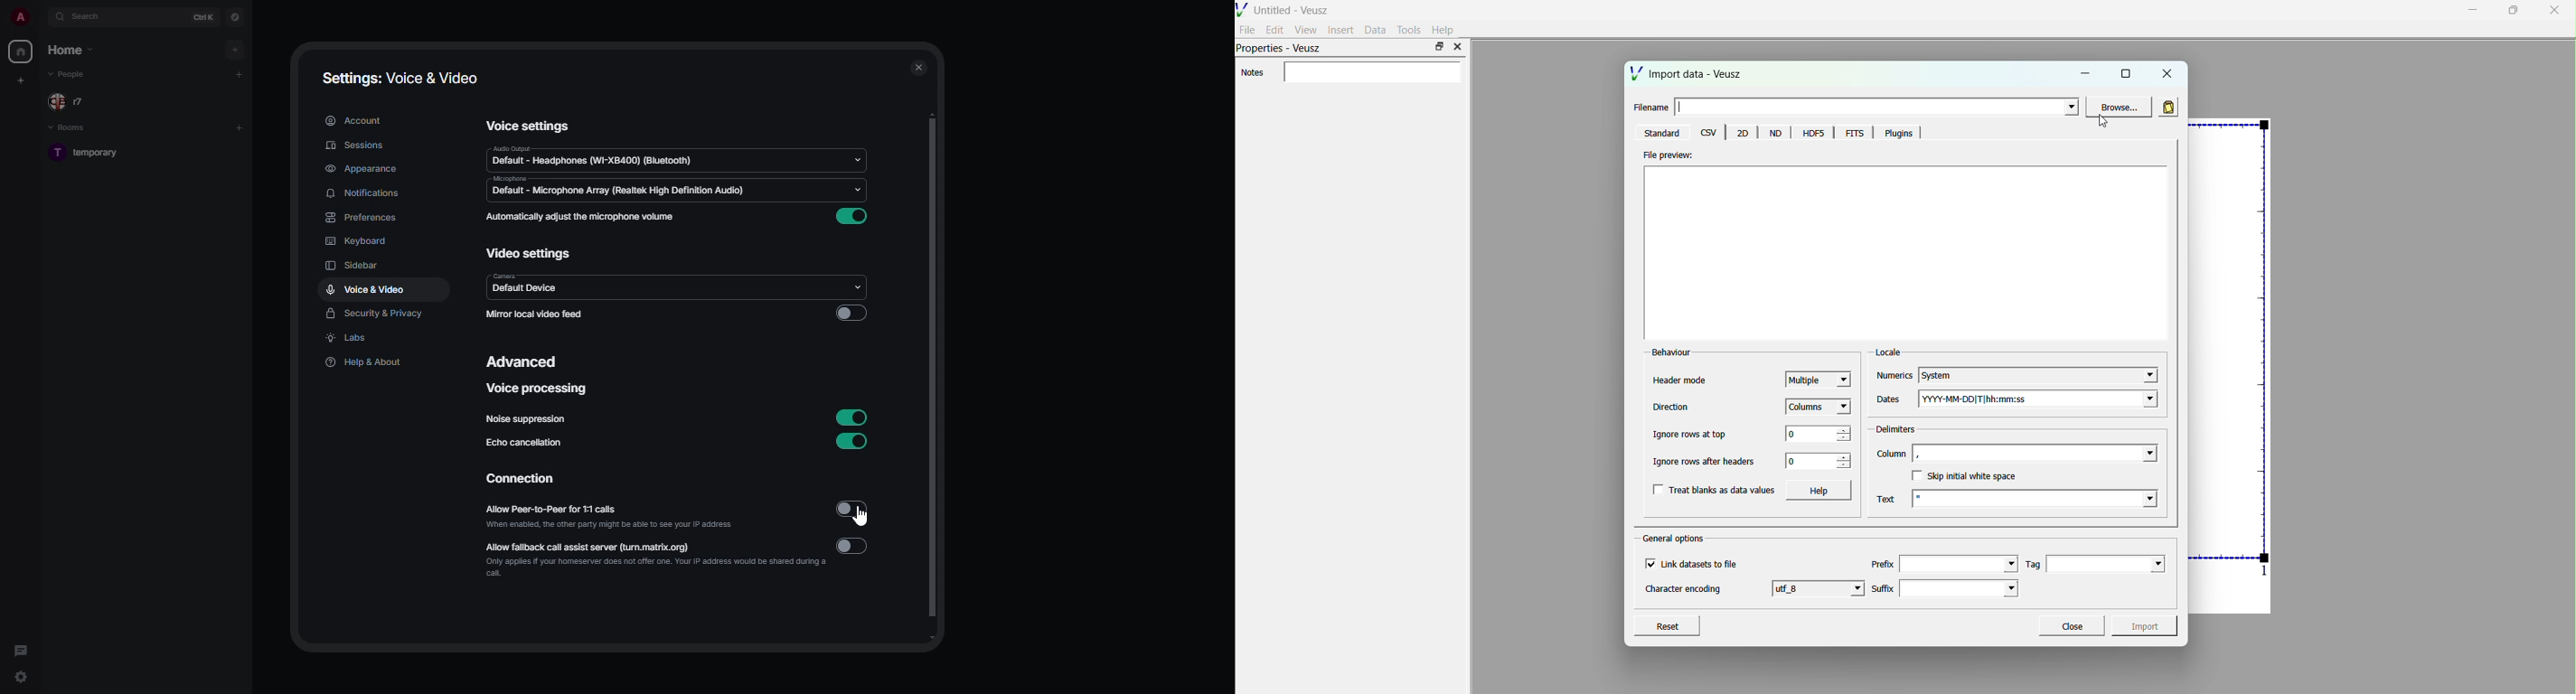 The width and height of the screenshot is (2576, 700). Describe the element at coordinates (386, 299) in the screenshot. I see `cursor` at that location.